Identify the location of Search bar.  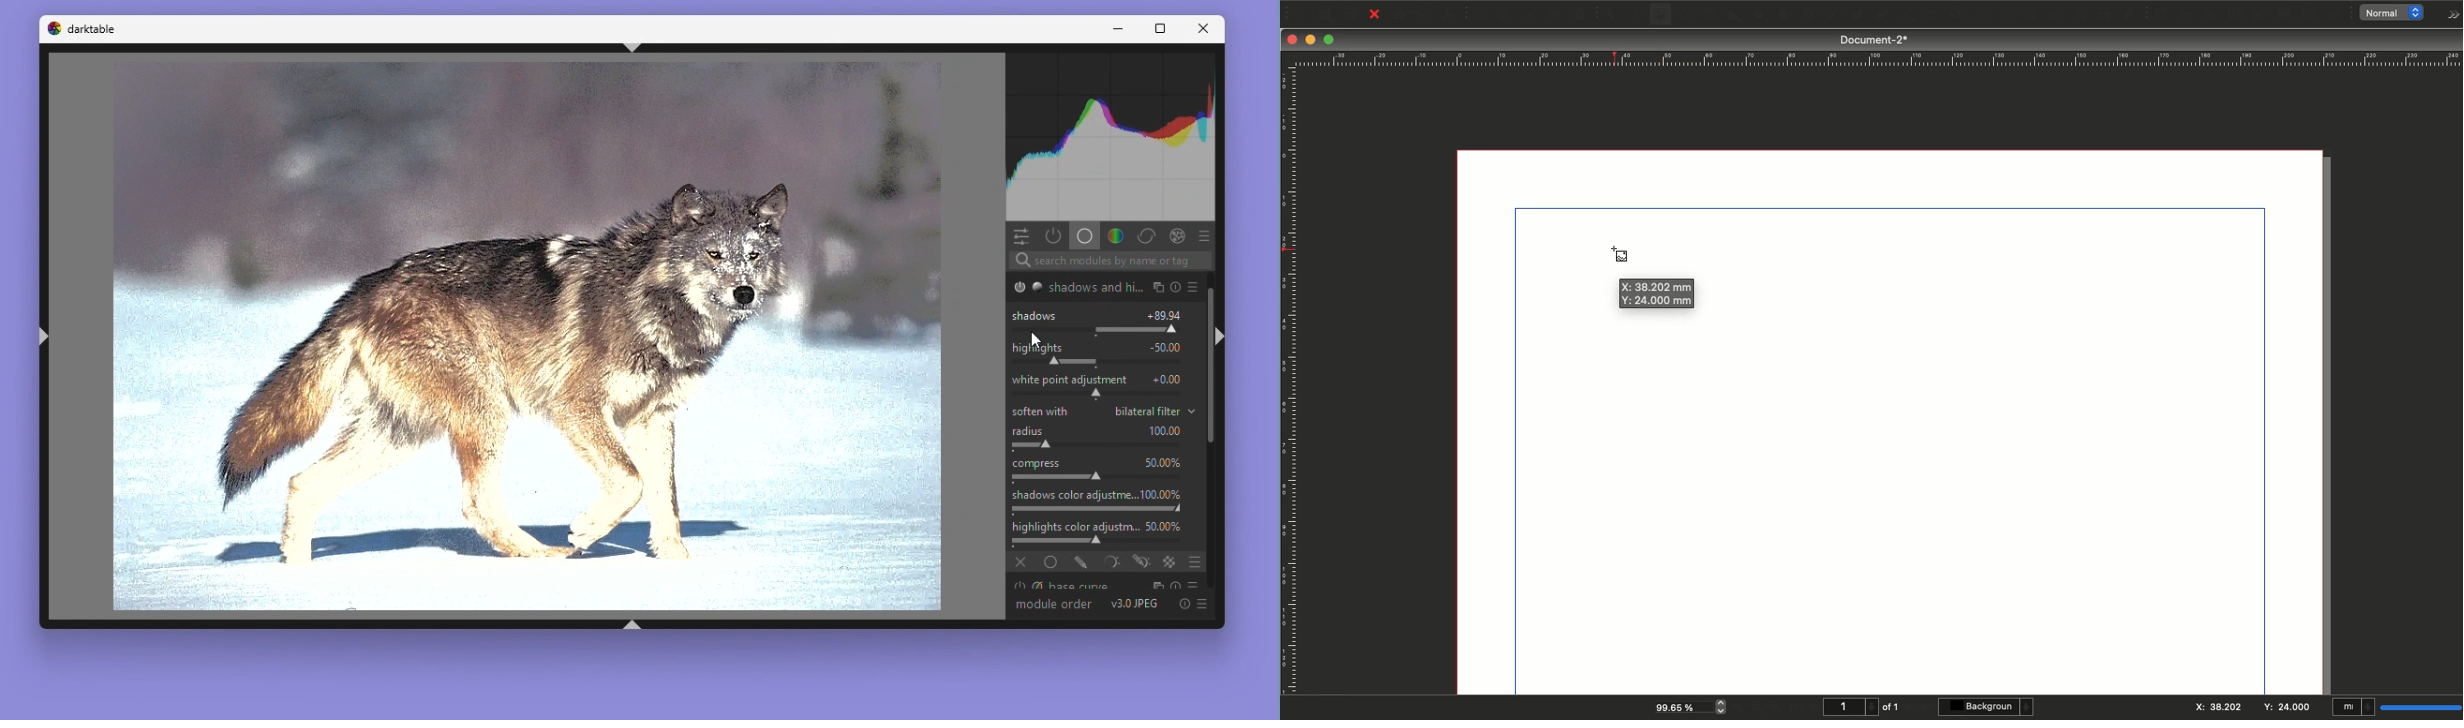
(1112, 261).